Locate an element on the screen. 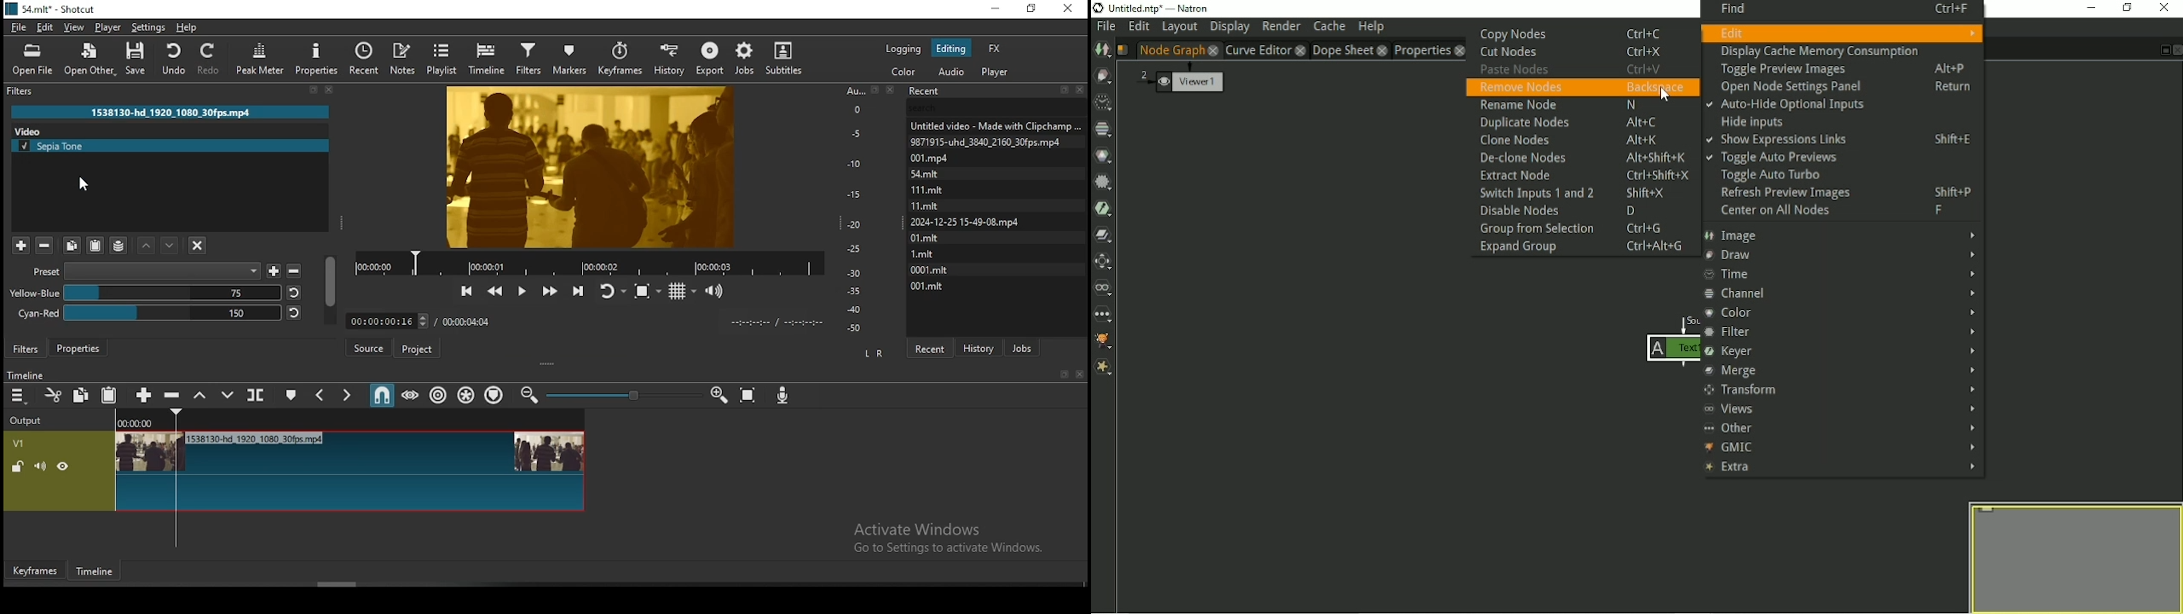 This screenshot has height=616, width=2184. keyframe is located at coordinates (36, 571).